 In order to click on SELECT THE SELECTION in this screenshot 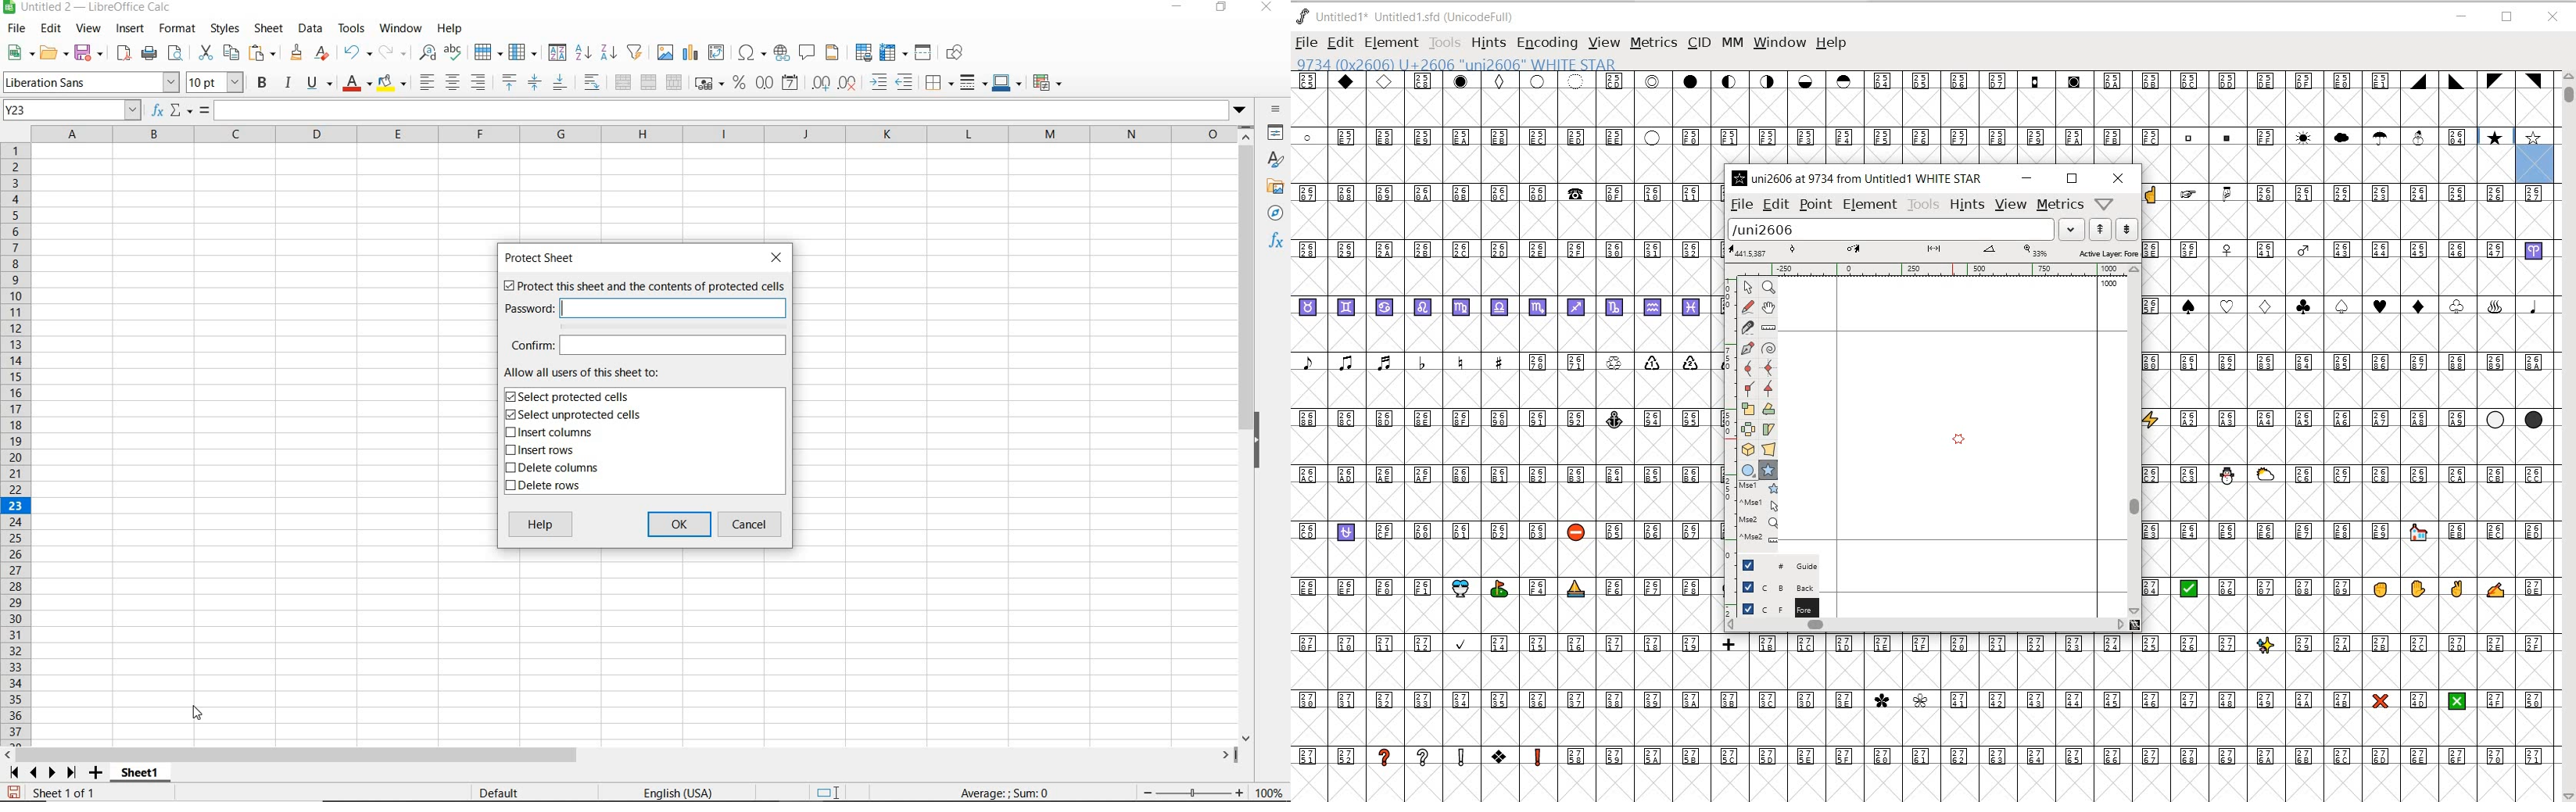, I will do `click(1747, 410)`.